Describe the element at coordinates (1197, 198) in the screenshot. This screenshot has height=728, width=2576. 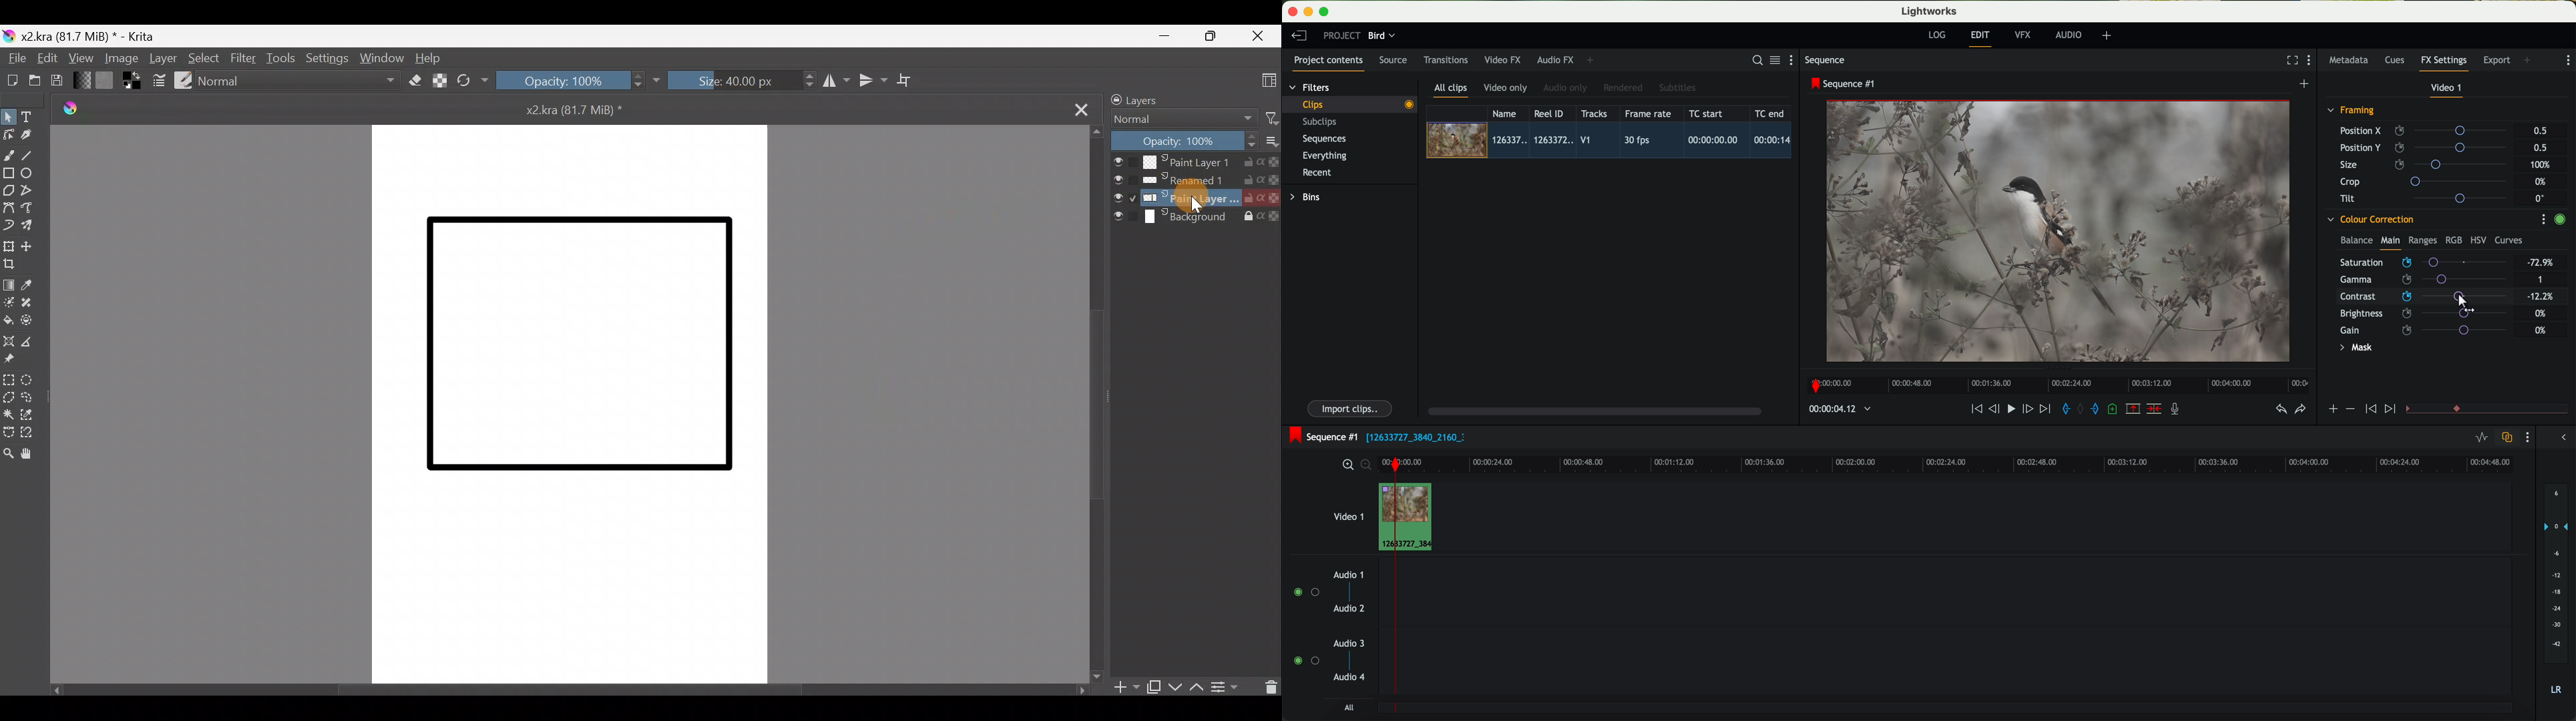
I see `Paint layer` at that location.